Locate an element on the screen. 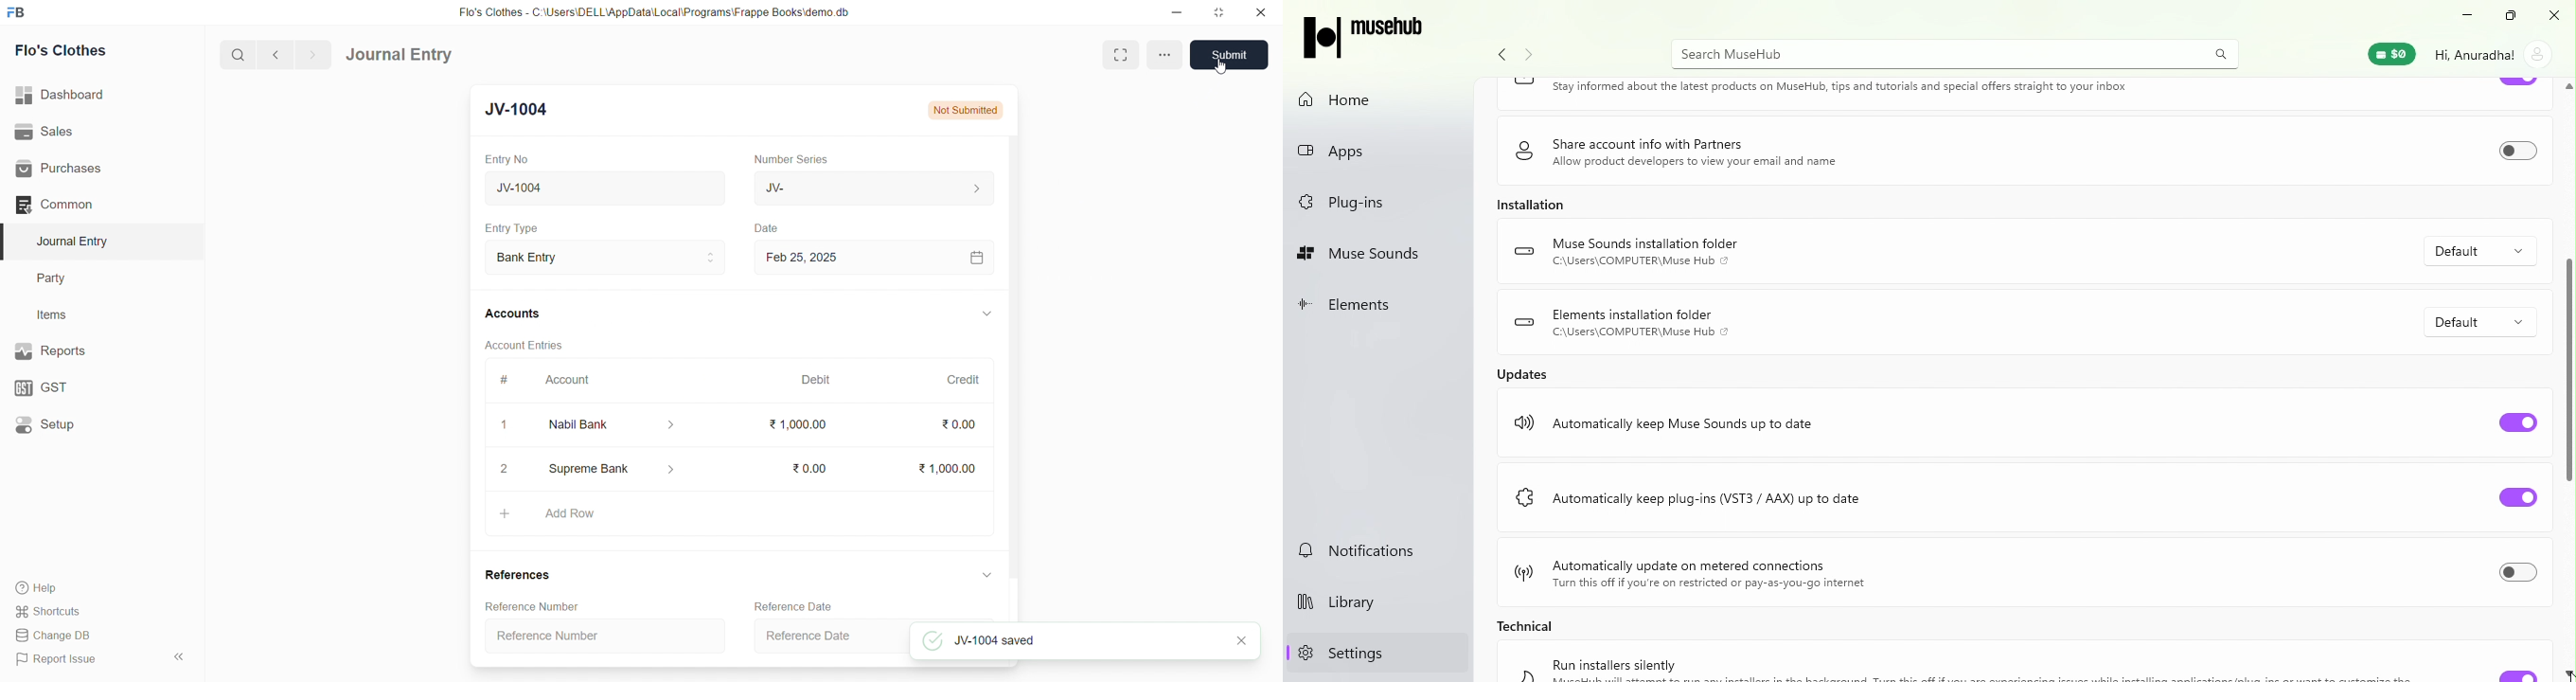 The width and height of the screenshot is (2576, 700). resize is located at coordinates (1216, 12).